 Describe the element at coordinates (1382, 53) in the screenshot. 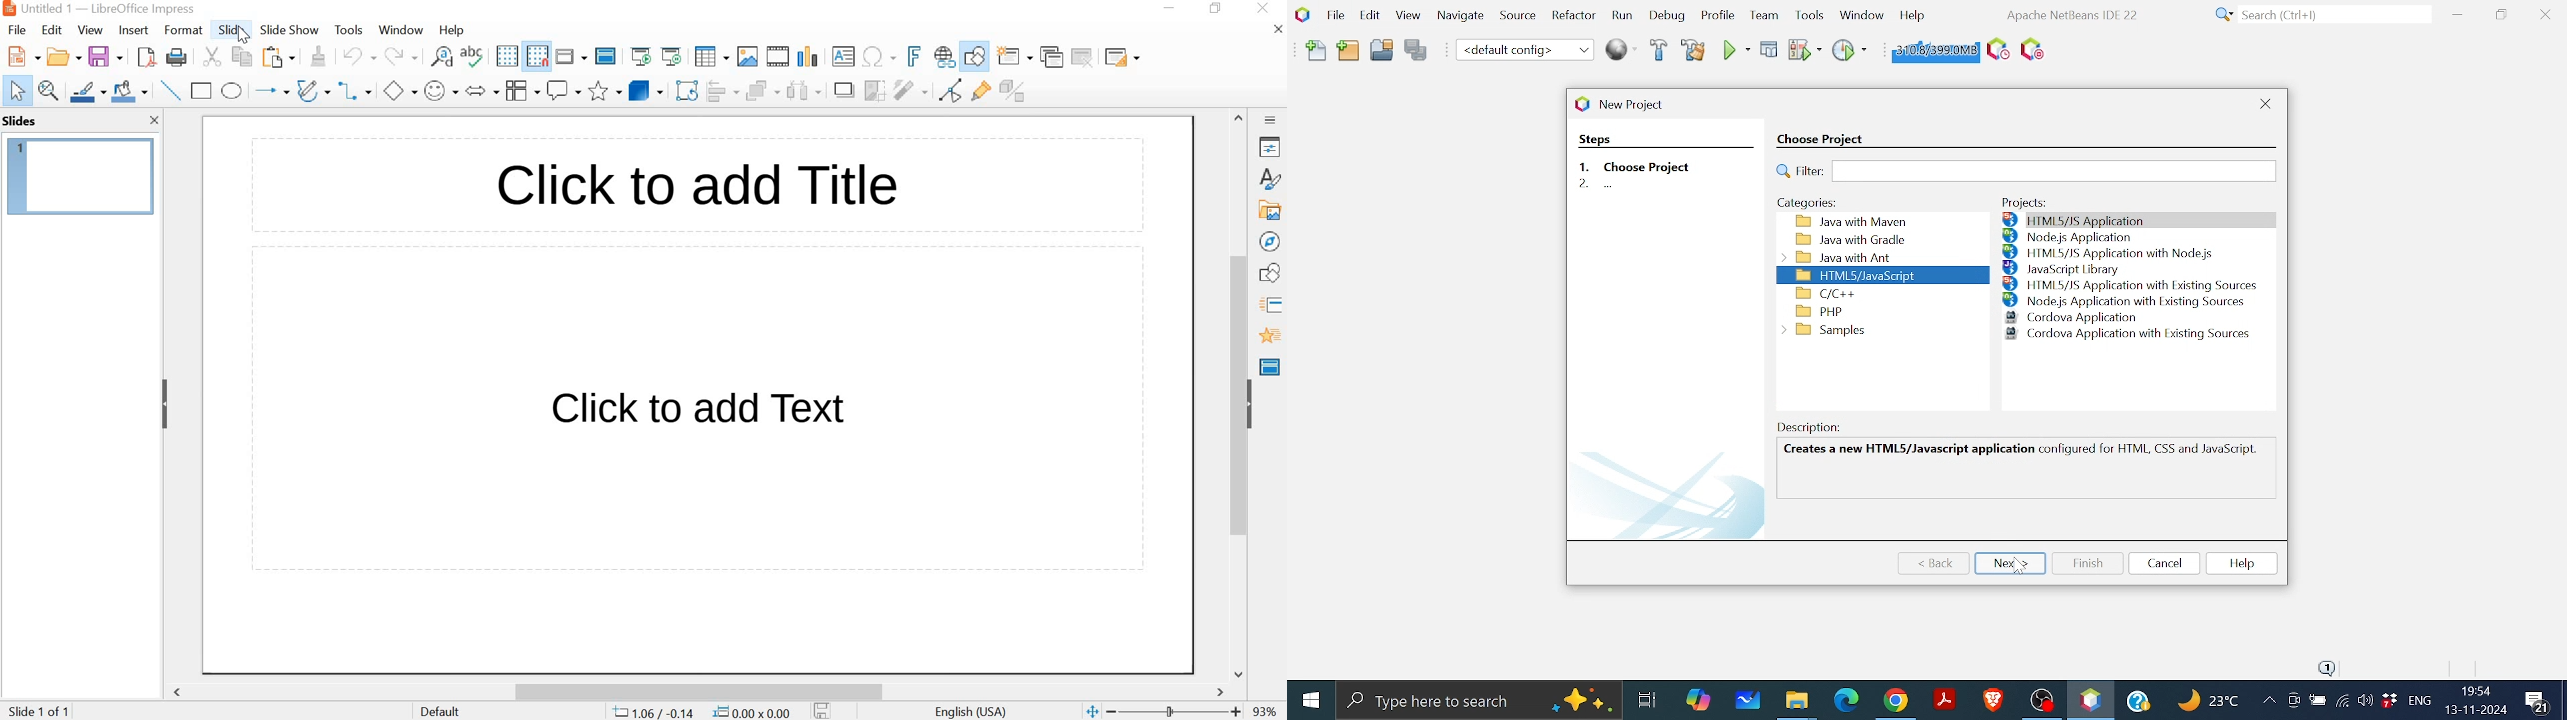

I see `Open project` at that location.